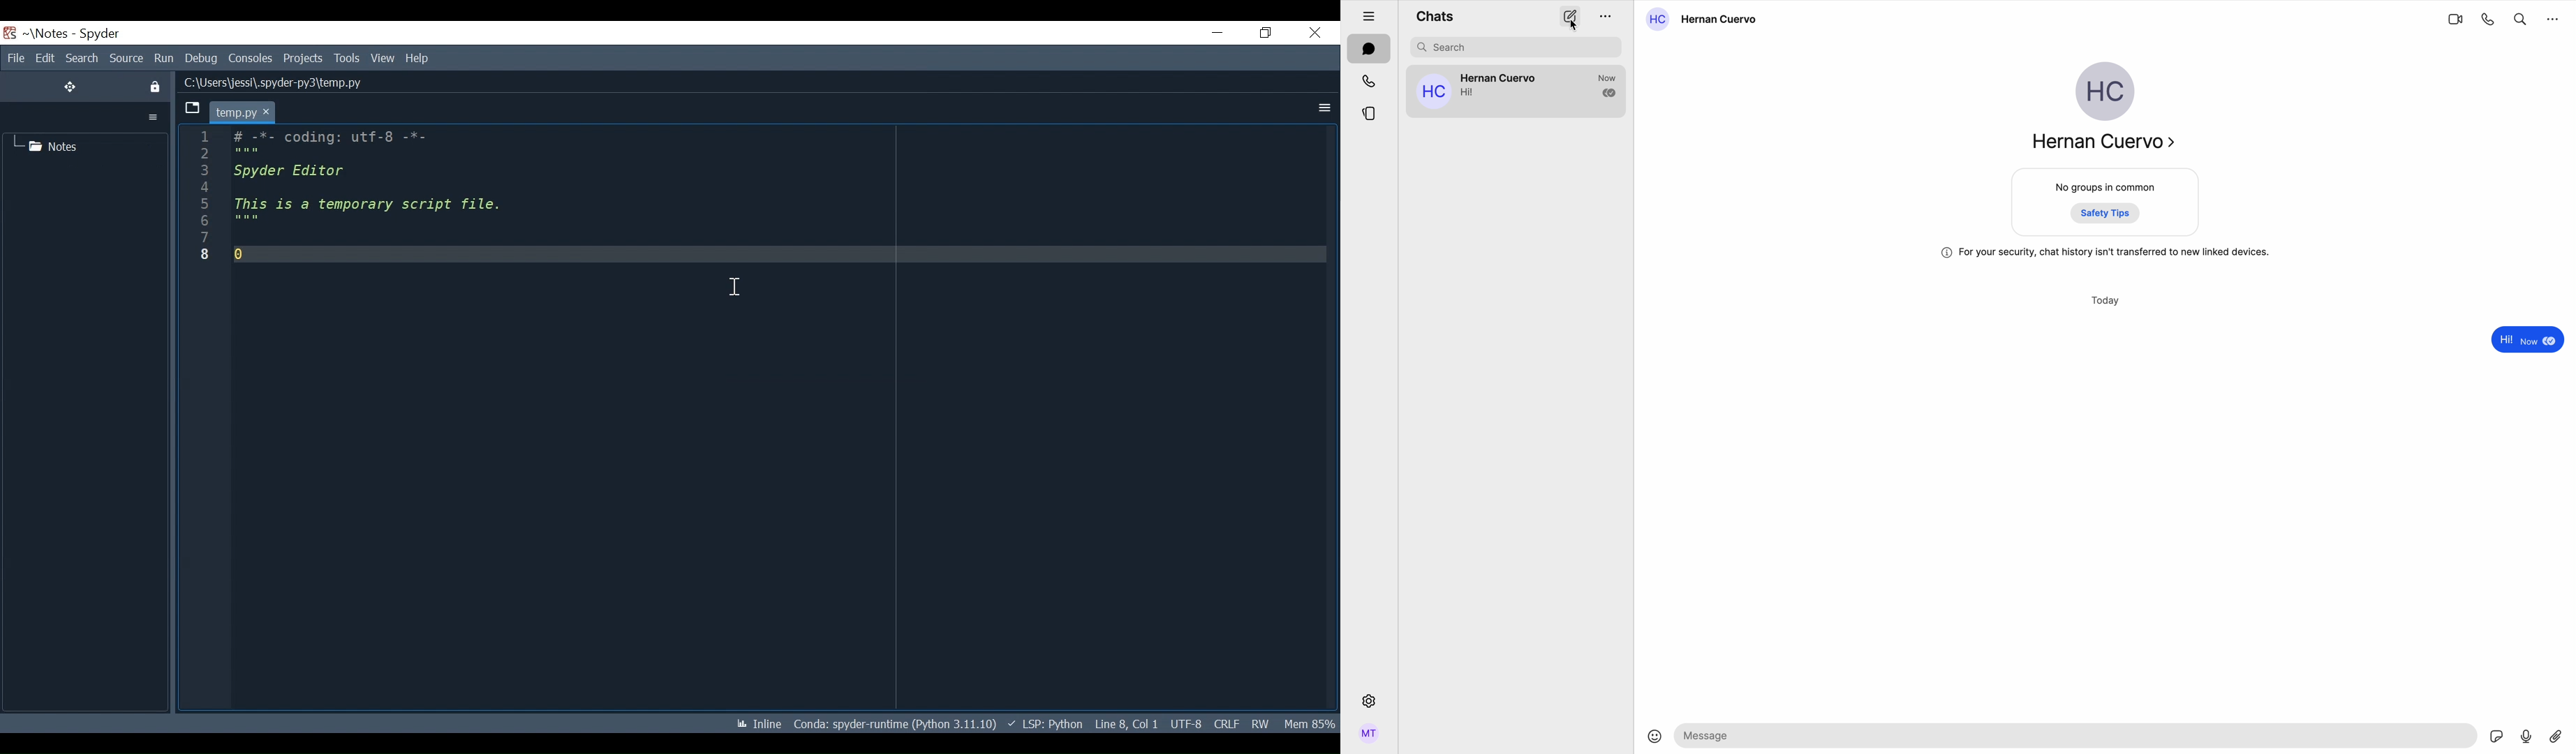 This screenshot has height=756, width=2576. I want to click on Line 8, Col 1, so click(1125, 725).